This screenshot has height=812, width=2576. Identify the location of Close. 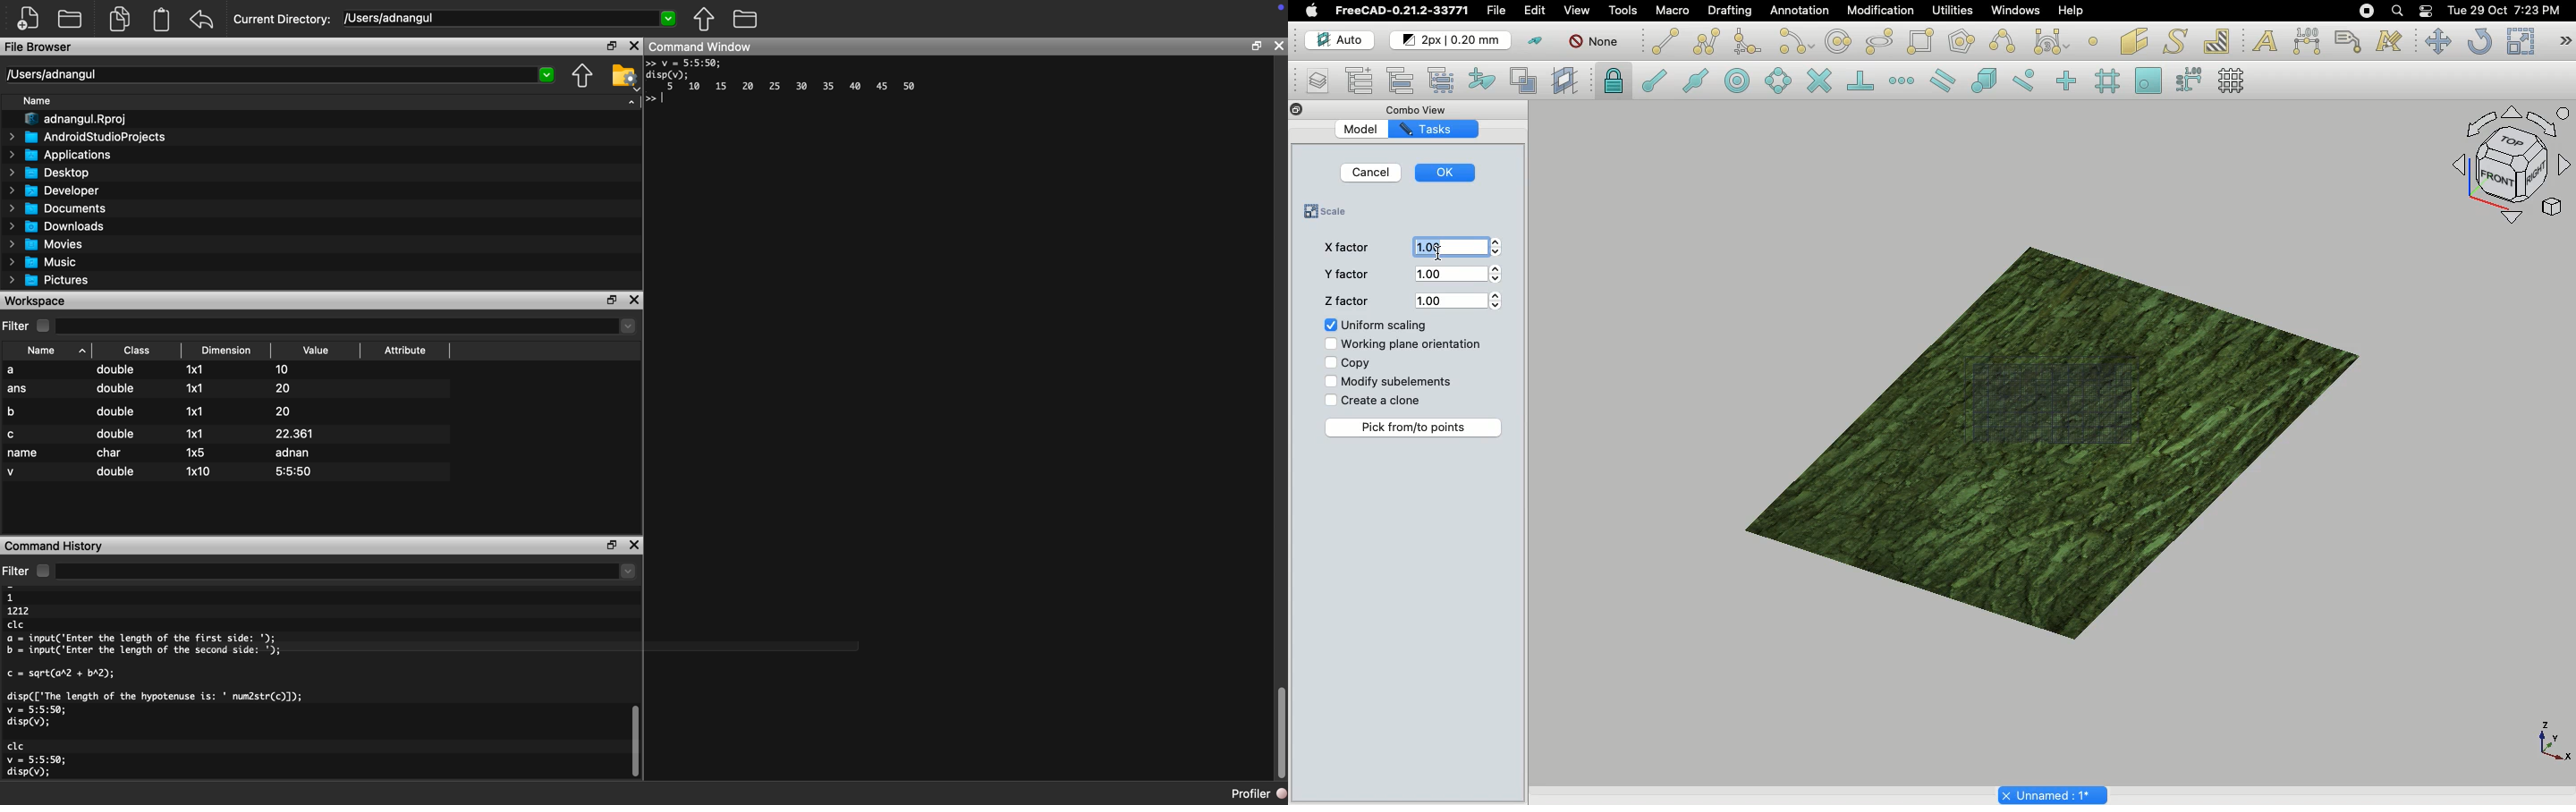
(1295, 109).